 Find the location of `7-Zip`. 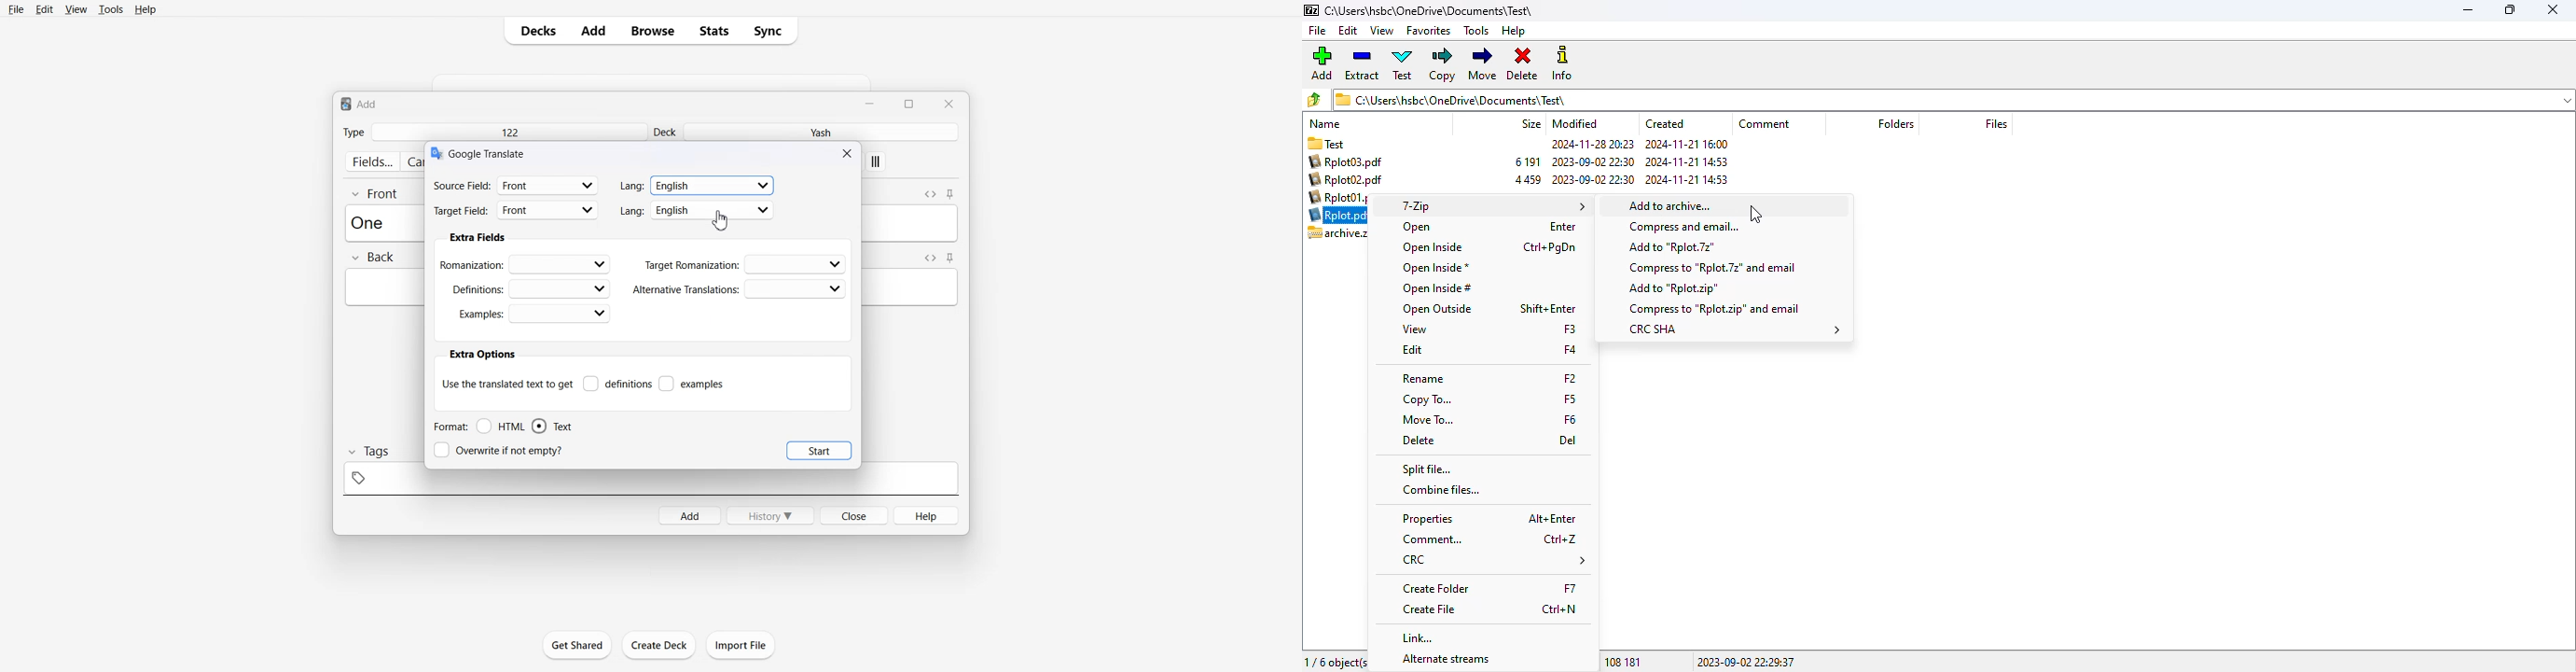

7-Zip is located at coordinates (1489, 206).